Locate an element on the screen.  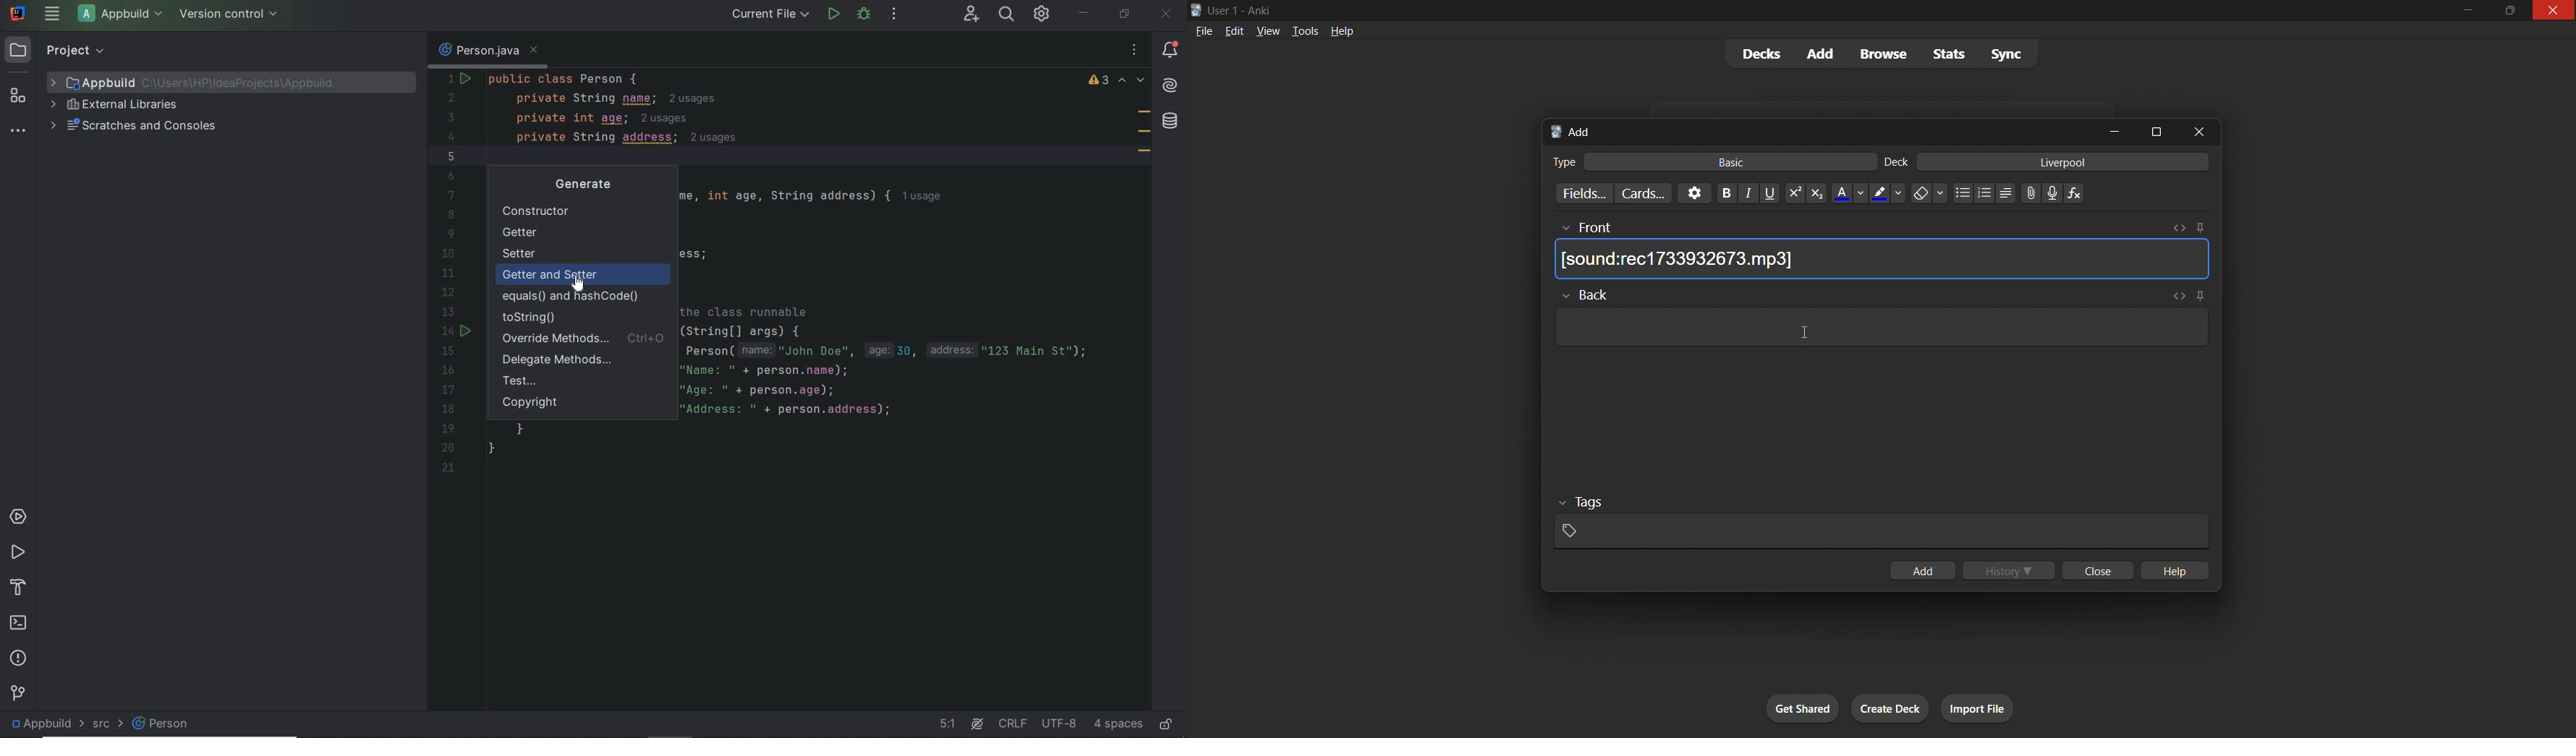
create deck is located at coordinates (1893, 706).